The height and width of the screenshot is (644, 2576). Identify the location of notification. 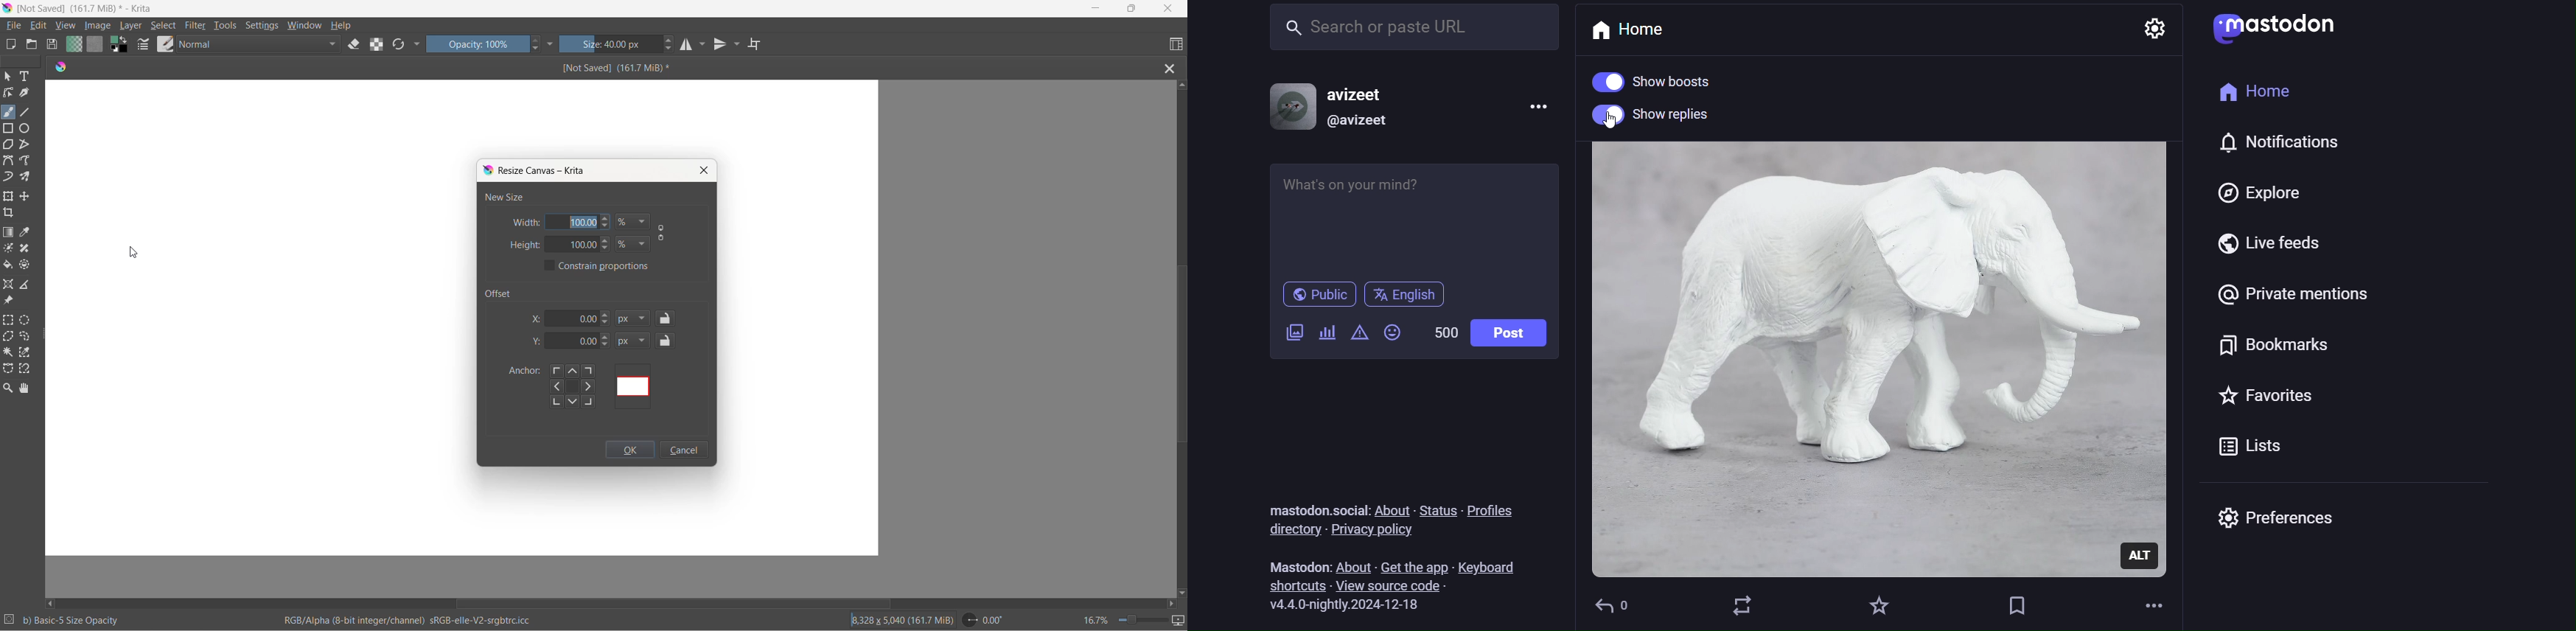
(2292, 145).